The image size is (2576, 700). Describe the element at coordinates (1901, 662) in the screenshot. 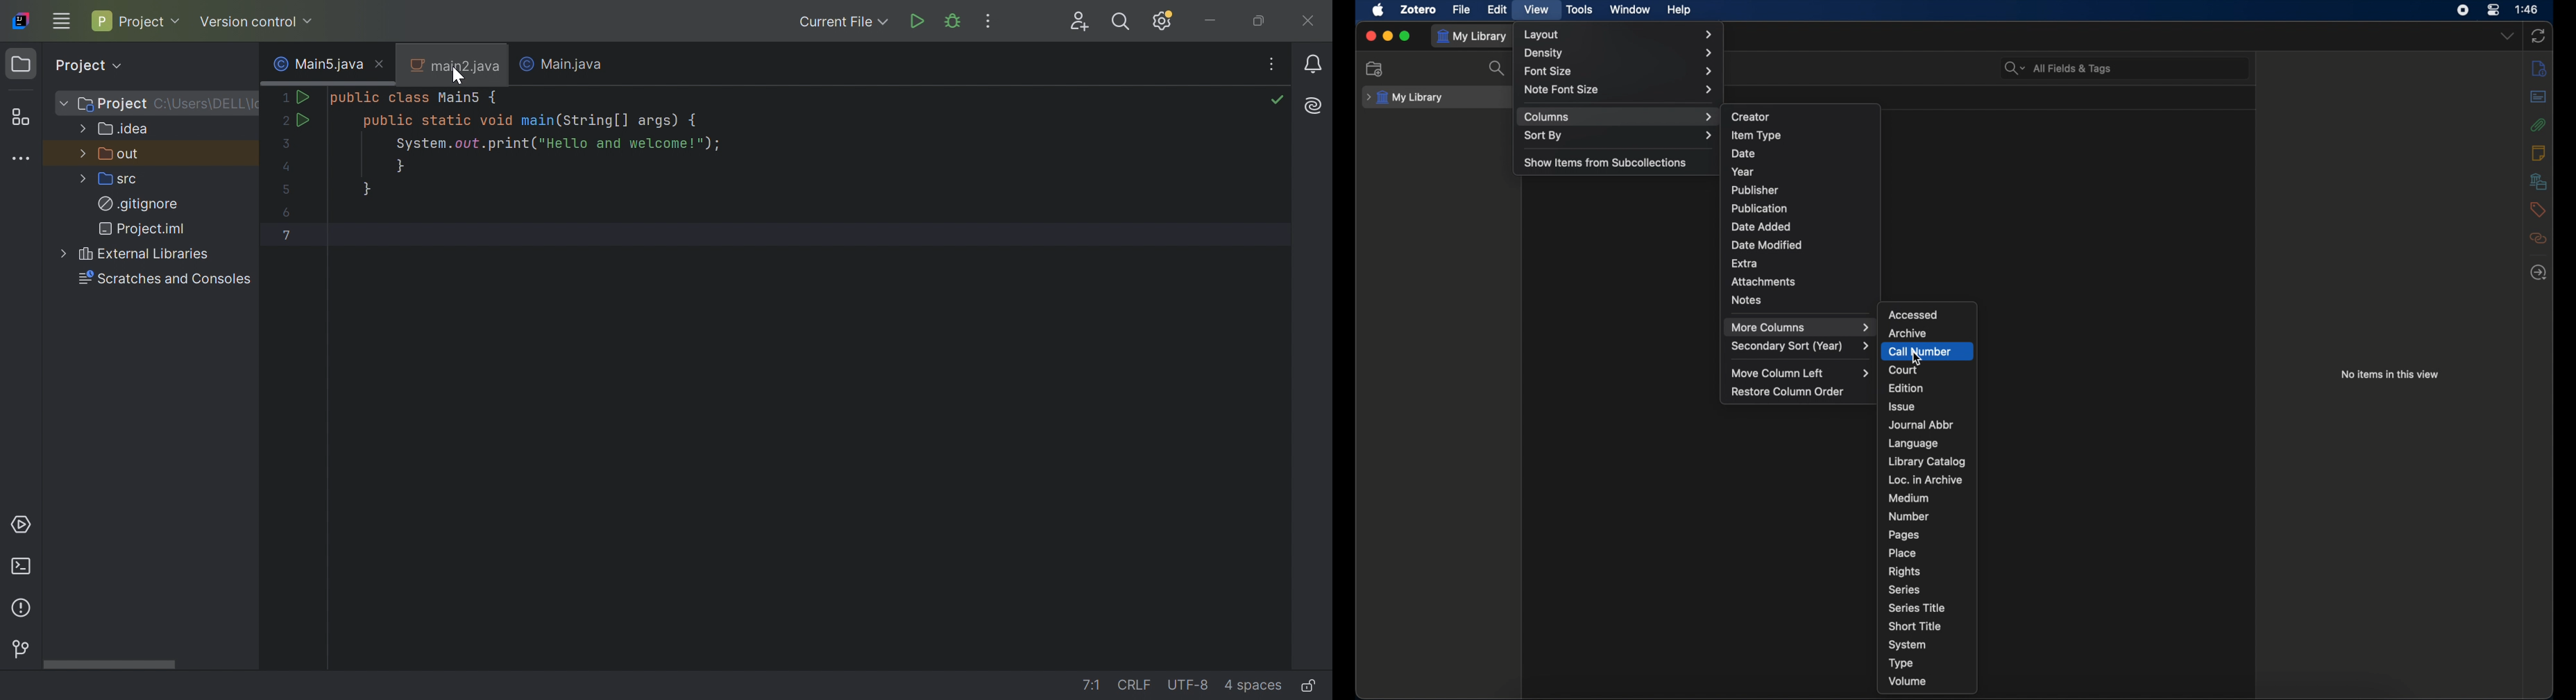

I see `type` at that location.